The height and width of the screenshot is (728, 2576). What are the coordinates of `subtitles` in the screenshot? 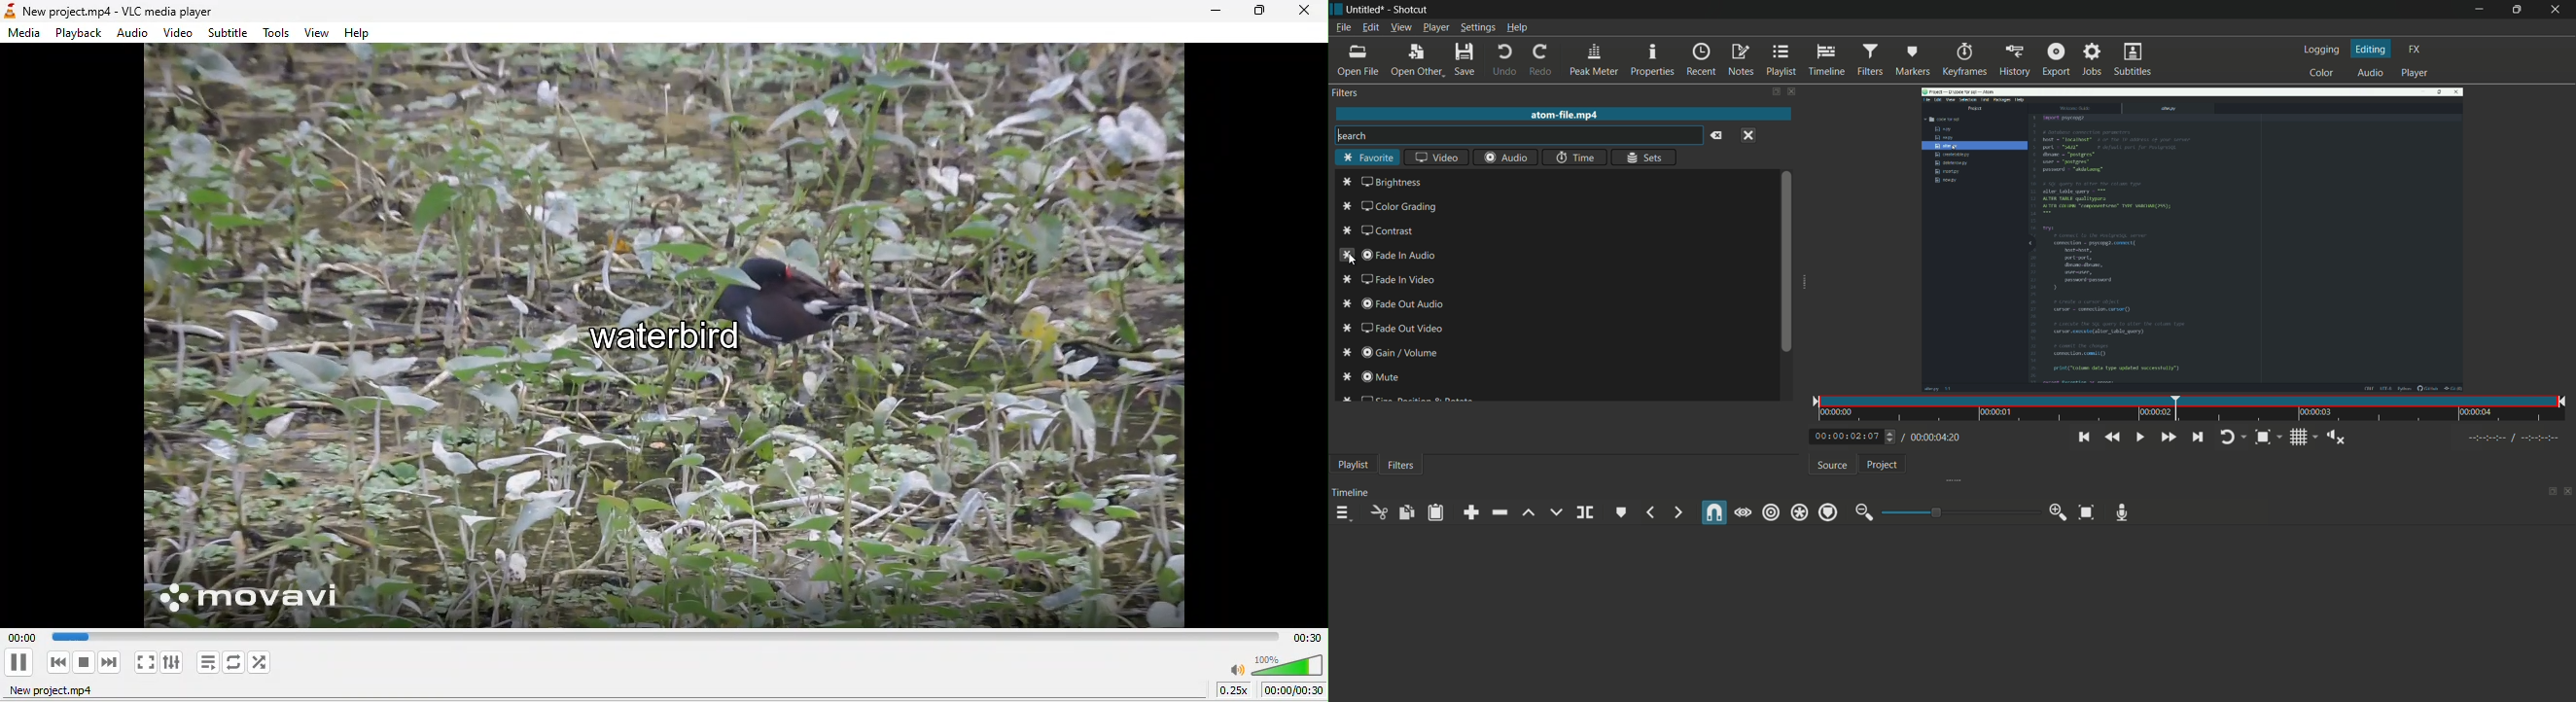 It's located at (2134, 60).